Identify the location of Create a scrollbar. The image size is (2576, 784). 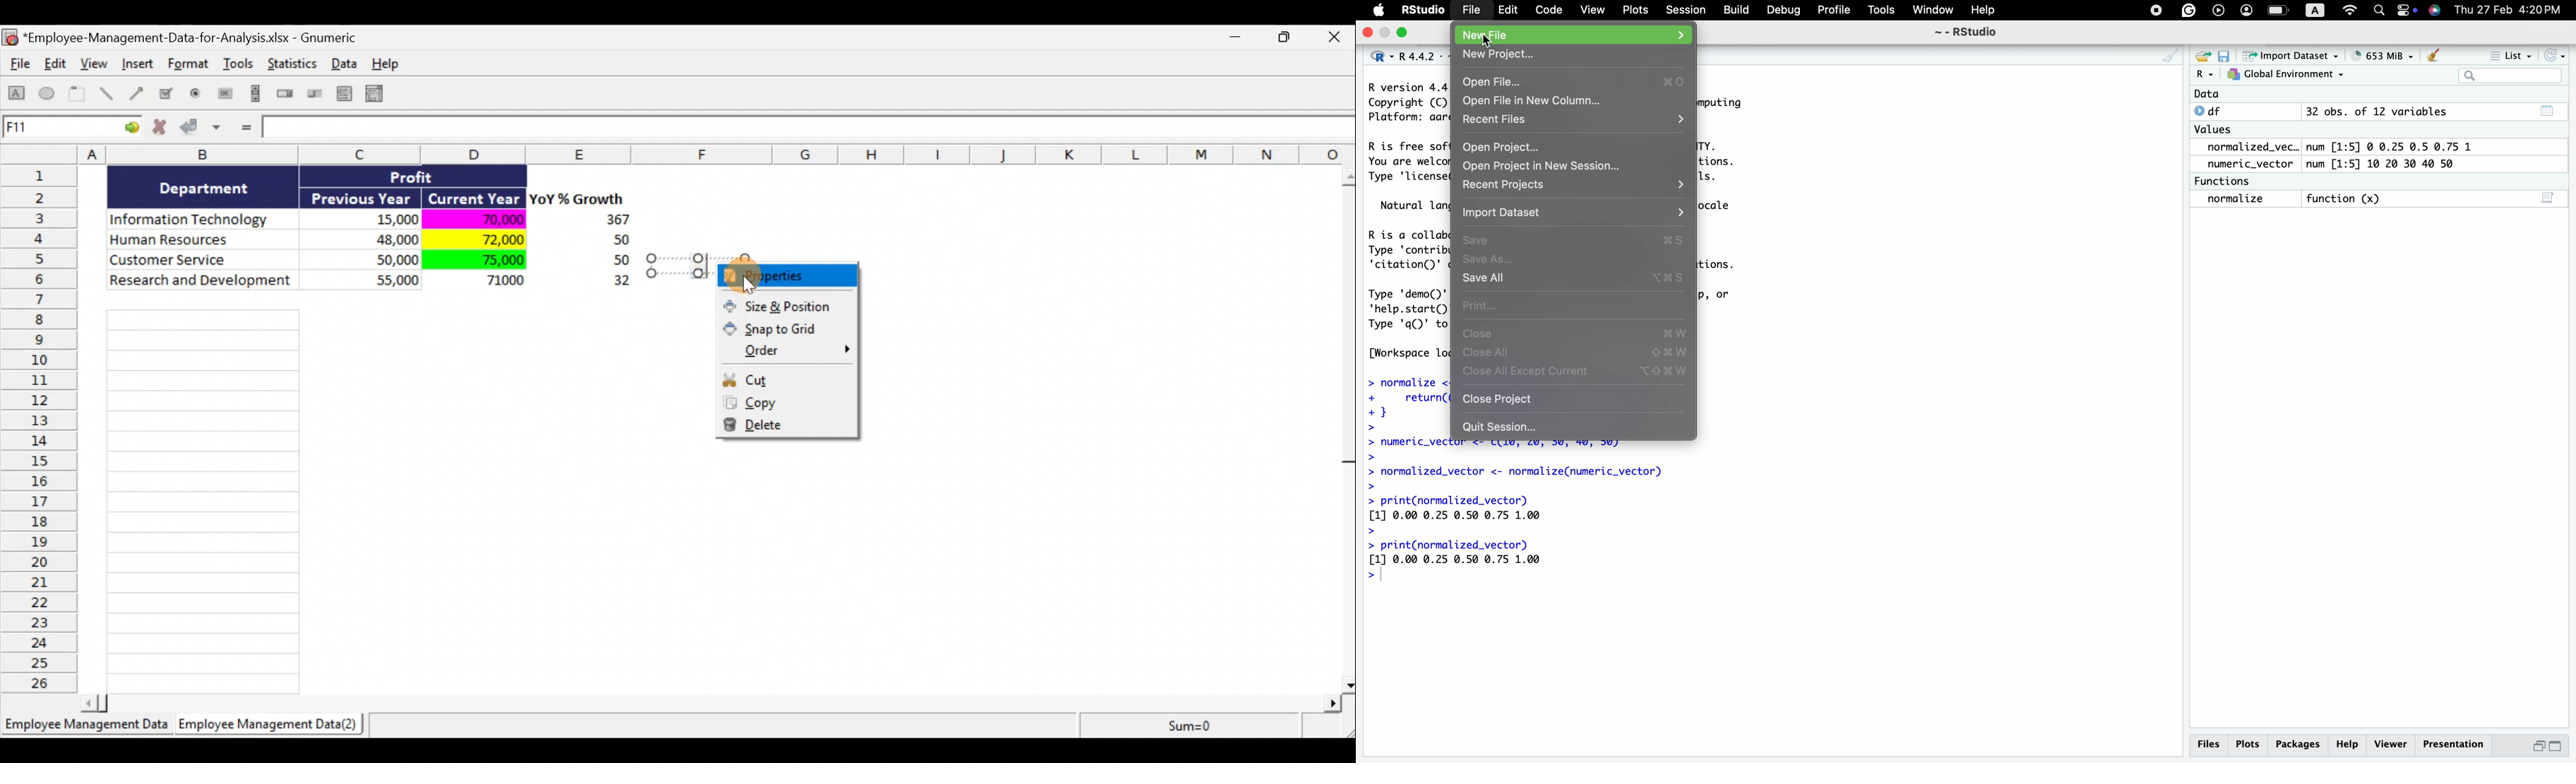
(254, 96).